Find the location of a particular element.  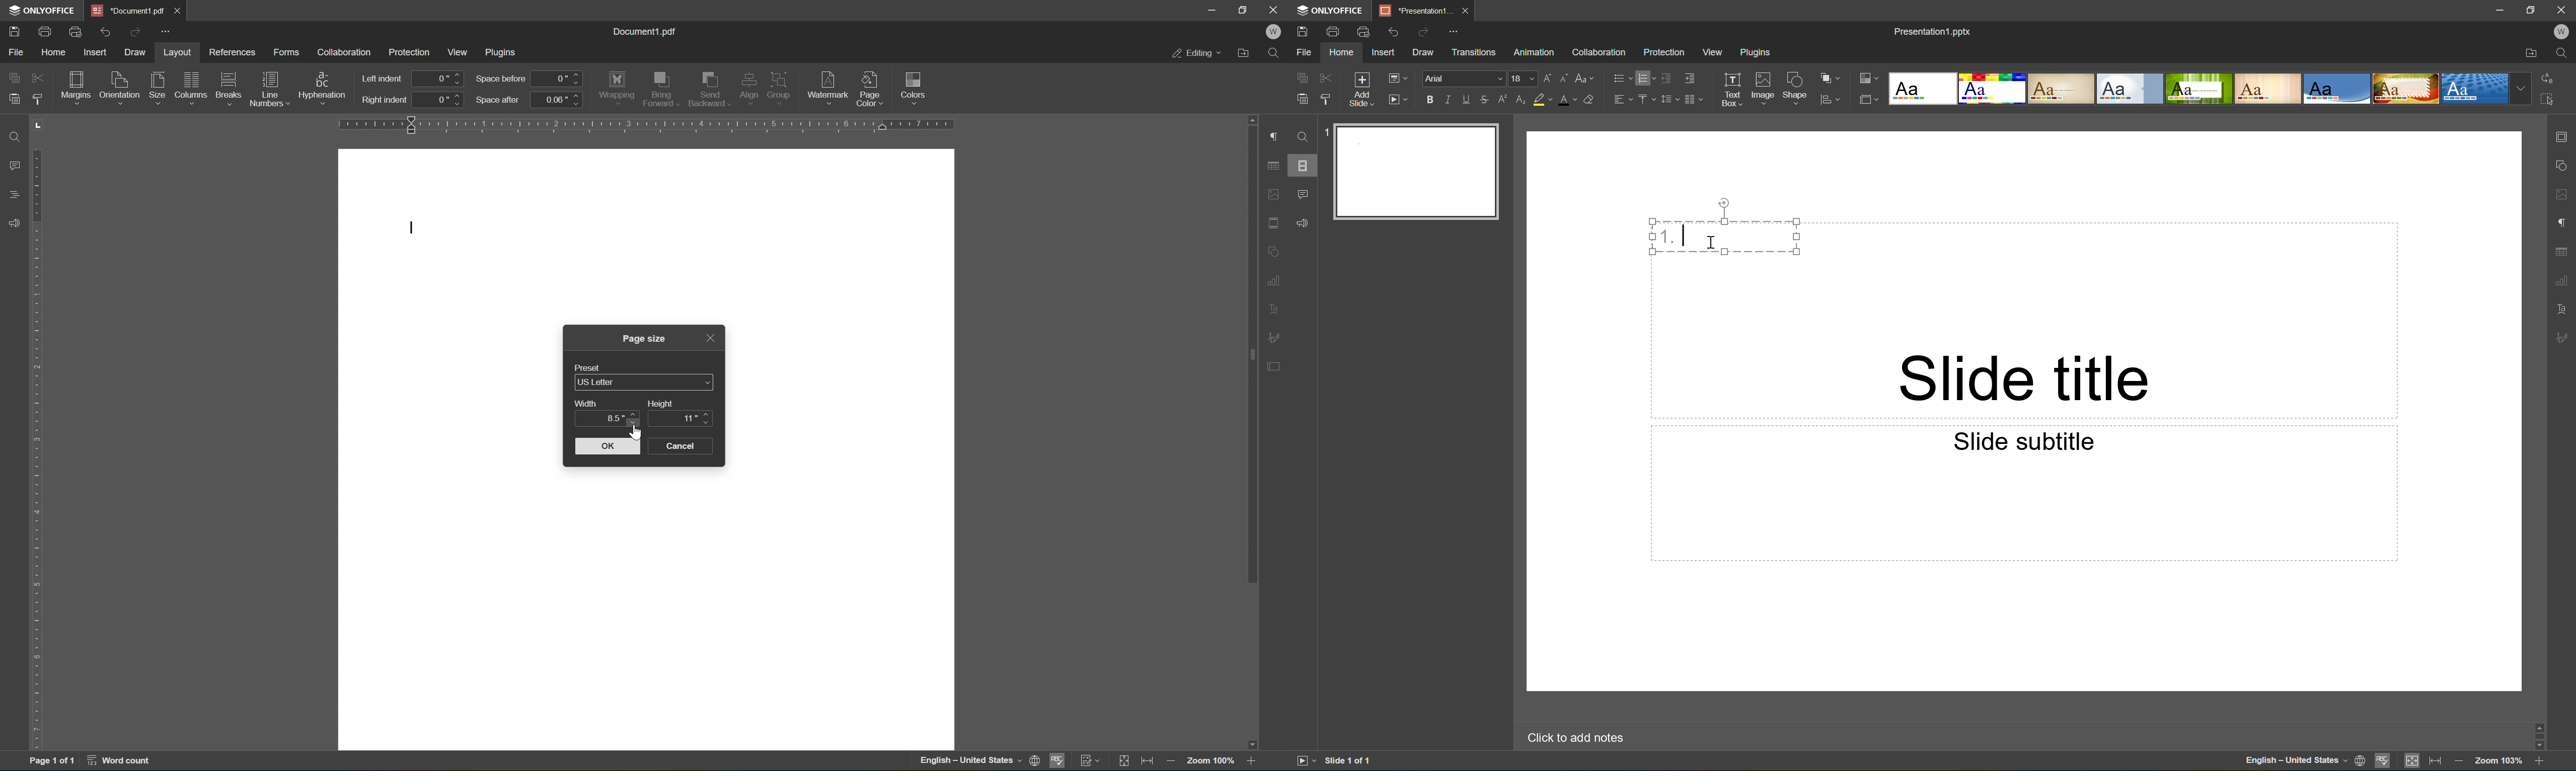

Change slide layout is located at coordinates (1396, 78).